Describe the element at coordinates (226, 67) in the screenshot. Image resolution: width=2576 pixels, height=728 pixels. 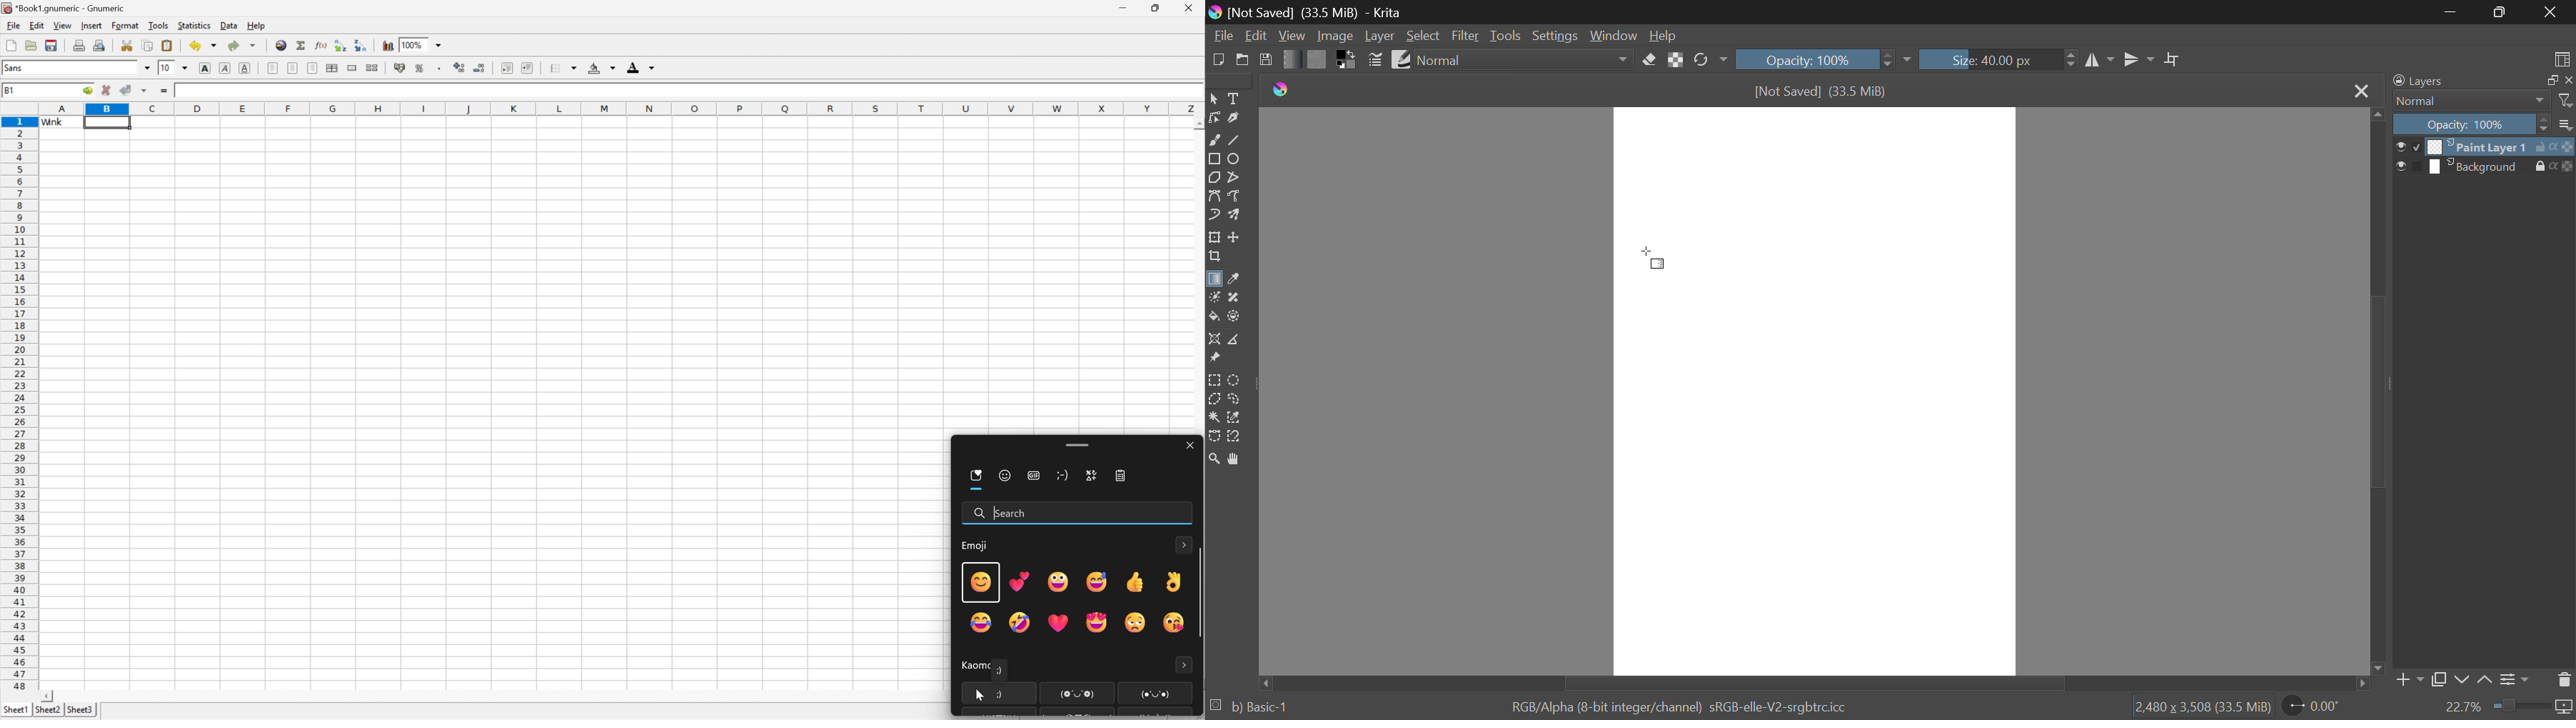
I see `italic` at that location.